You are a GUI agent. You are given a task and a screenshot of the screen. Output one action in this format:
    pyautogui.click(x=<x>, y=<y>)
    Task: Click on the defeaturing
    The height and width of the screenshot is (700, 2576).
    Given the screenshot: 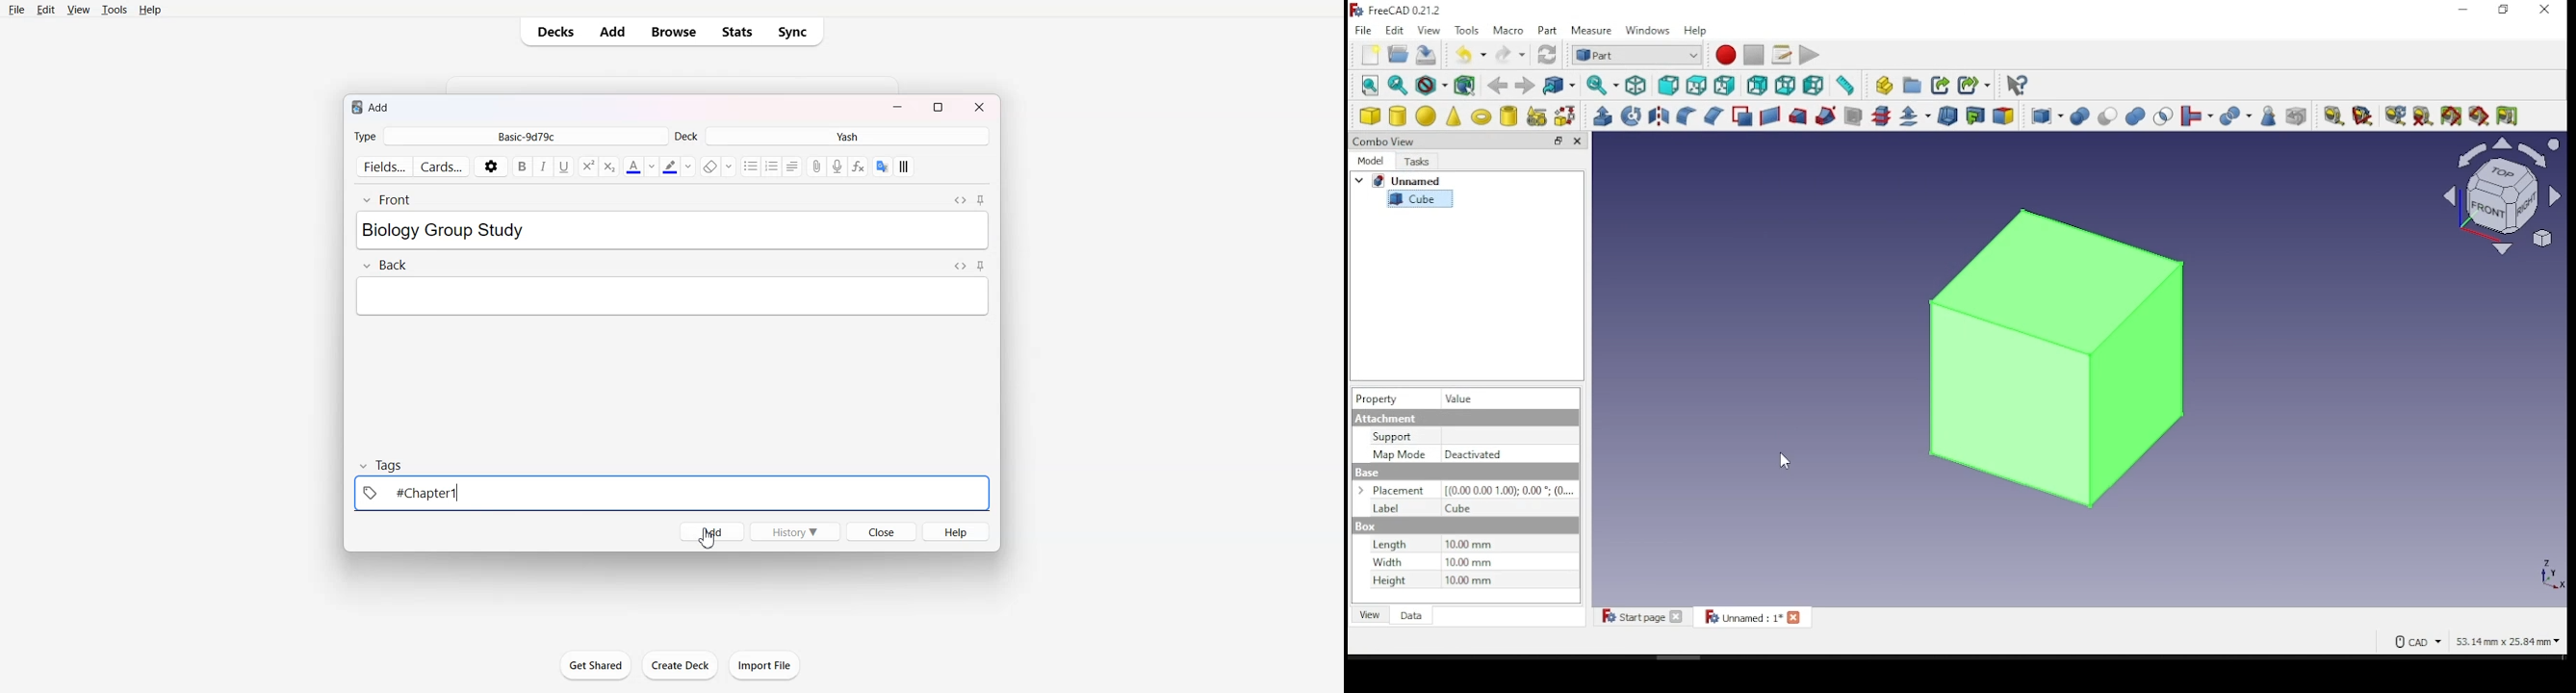 What is the action you would take?
    pyautogui.click(x=2297, y=116)
    